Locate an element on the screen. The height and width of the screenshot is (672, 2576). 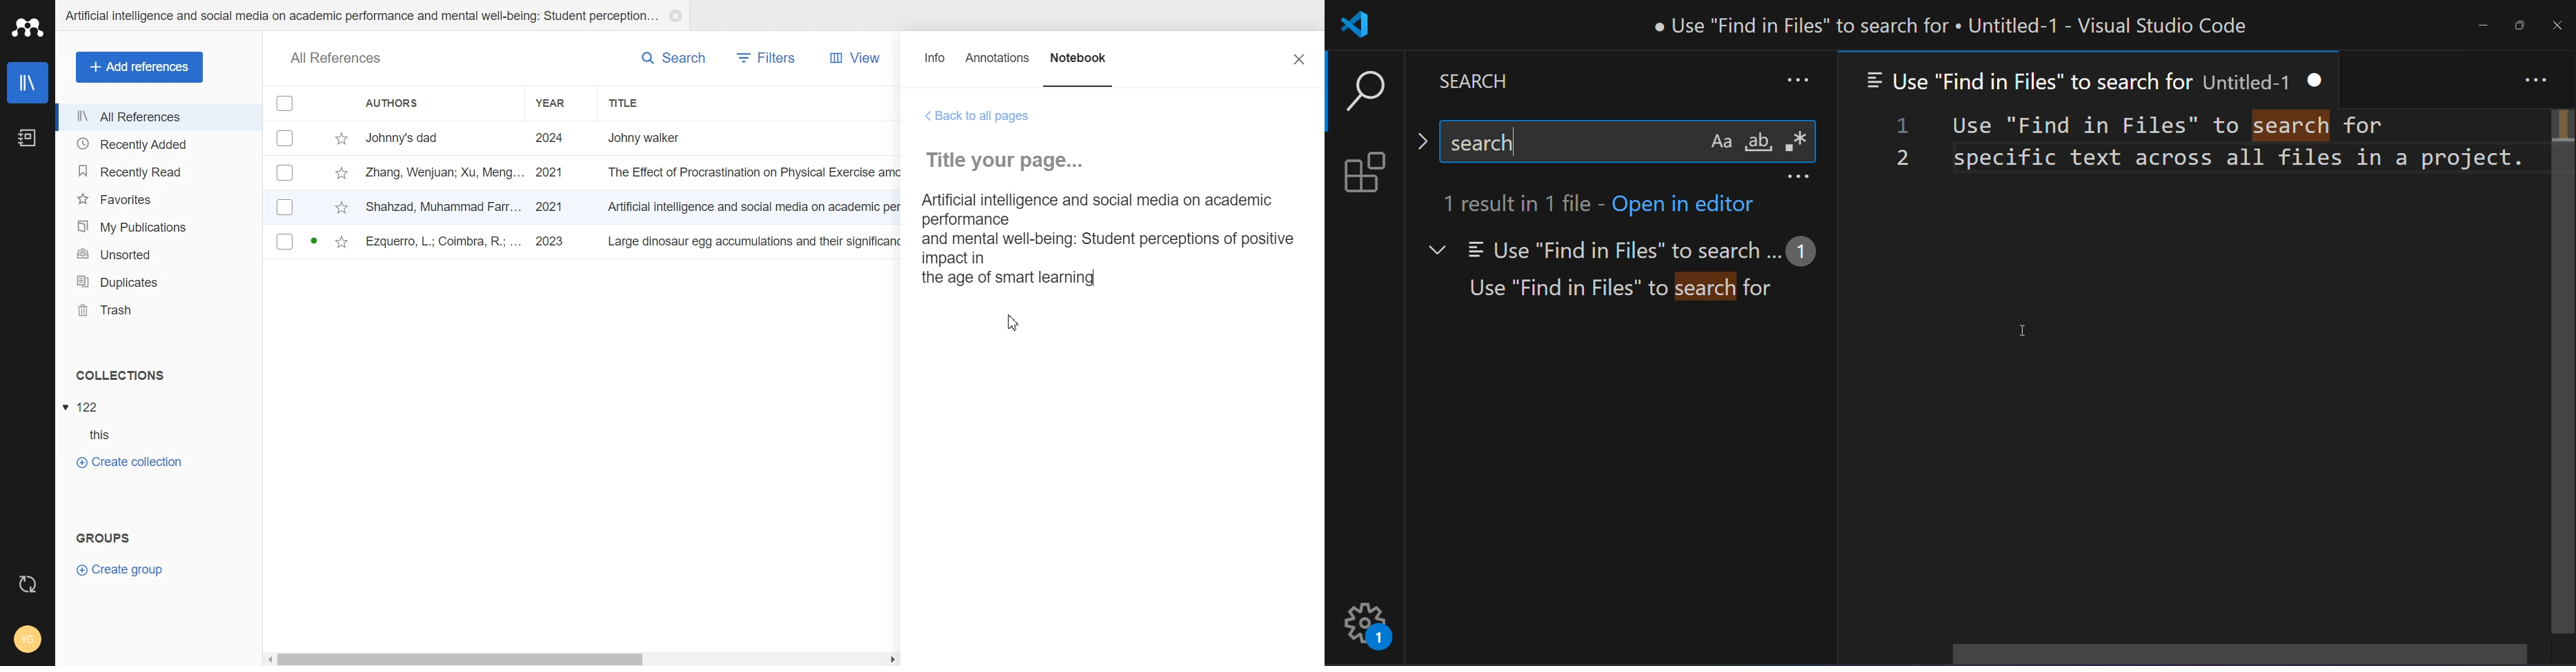
Close is located at coordinates (675, 16).